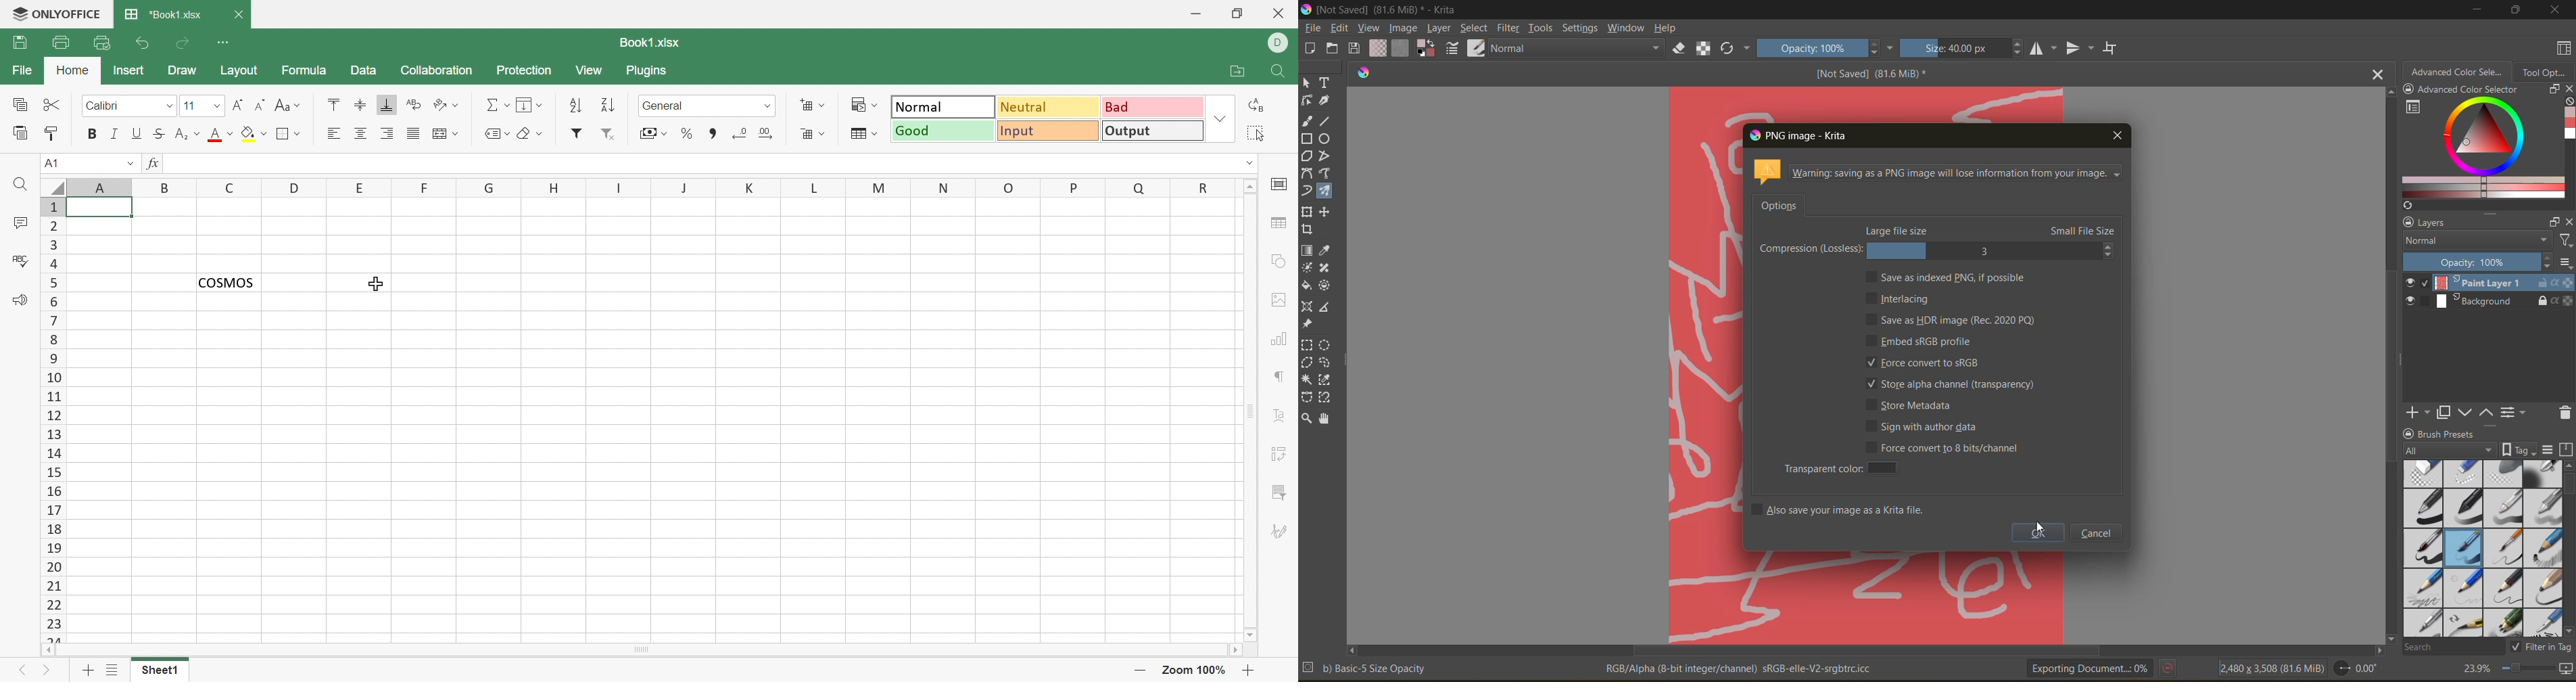 The height and width of the screenshot is (700, 2576). What do you see at coordinates (1325, 140) in the screenshot?
I see `tool` at bounding box center [1325, 140].